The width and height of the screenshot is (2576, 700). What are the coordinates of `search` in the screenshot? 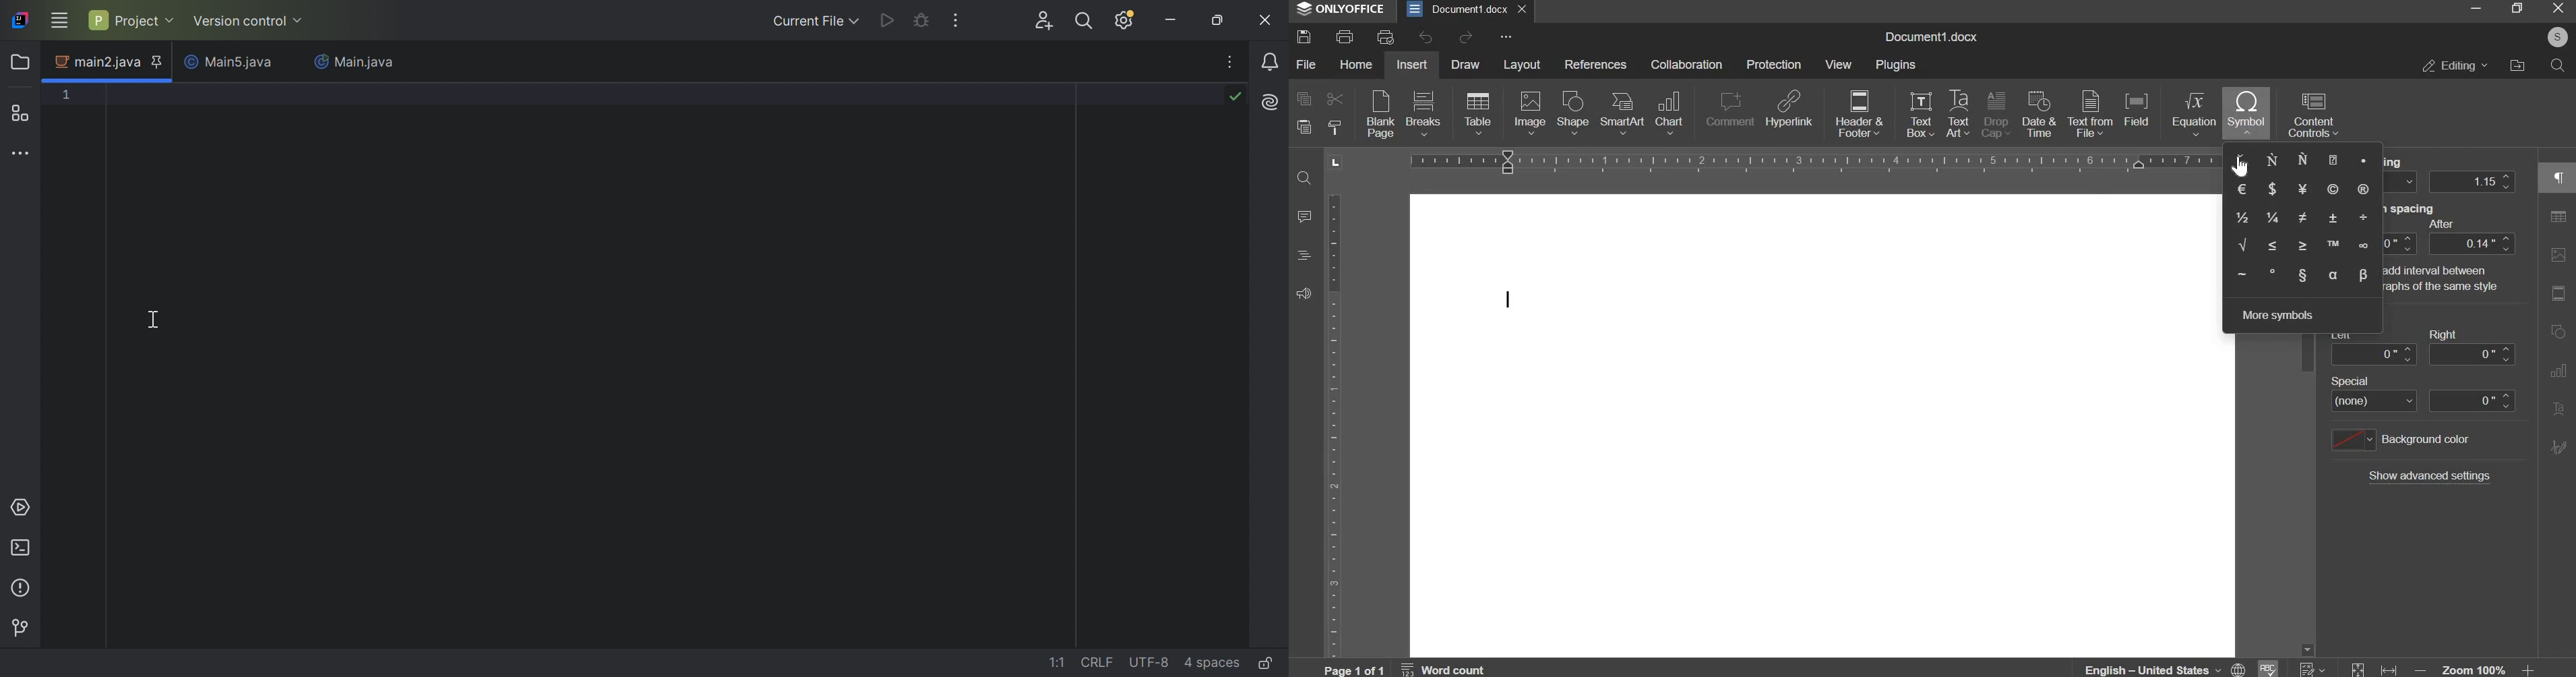 It's located at (2558, 65).